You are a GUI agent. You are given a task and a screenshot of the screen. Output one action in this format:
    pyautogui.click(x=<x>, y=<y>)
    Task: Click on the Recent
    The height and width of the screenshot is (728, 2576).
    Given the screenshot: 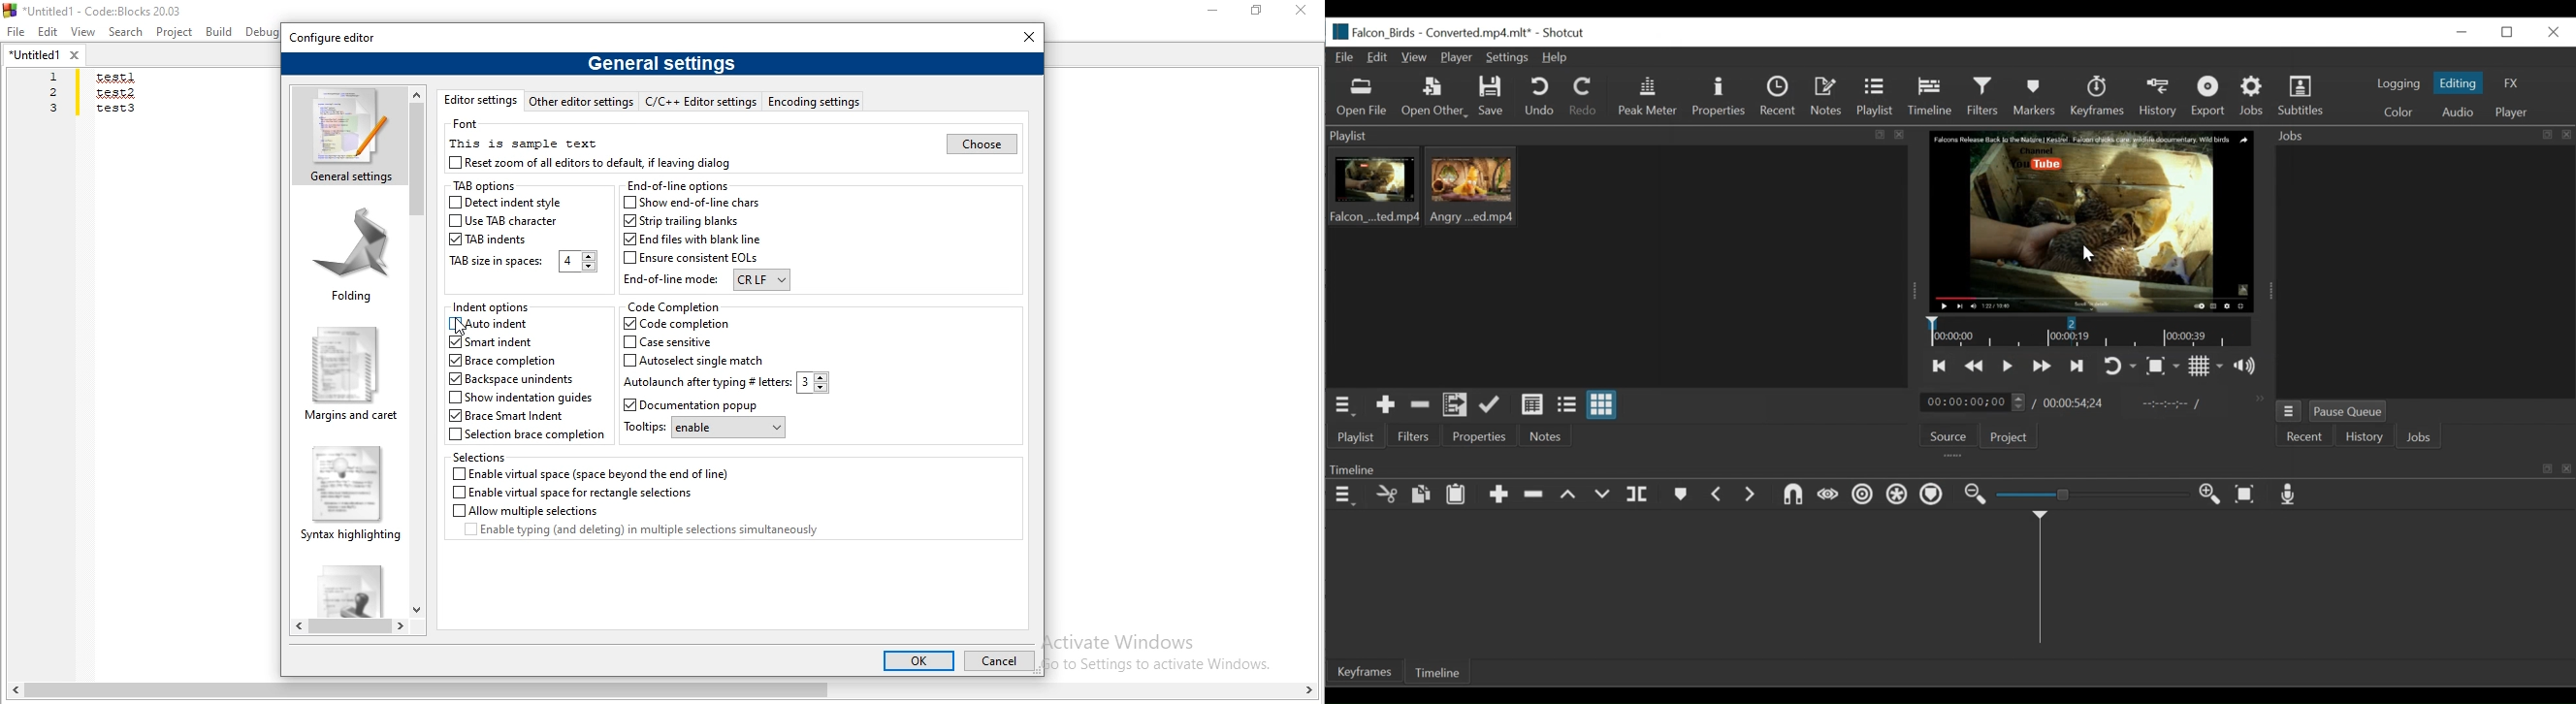 What is the action you would take?
    pyautogui.click(x=1775, y=96)
    